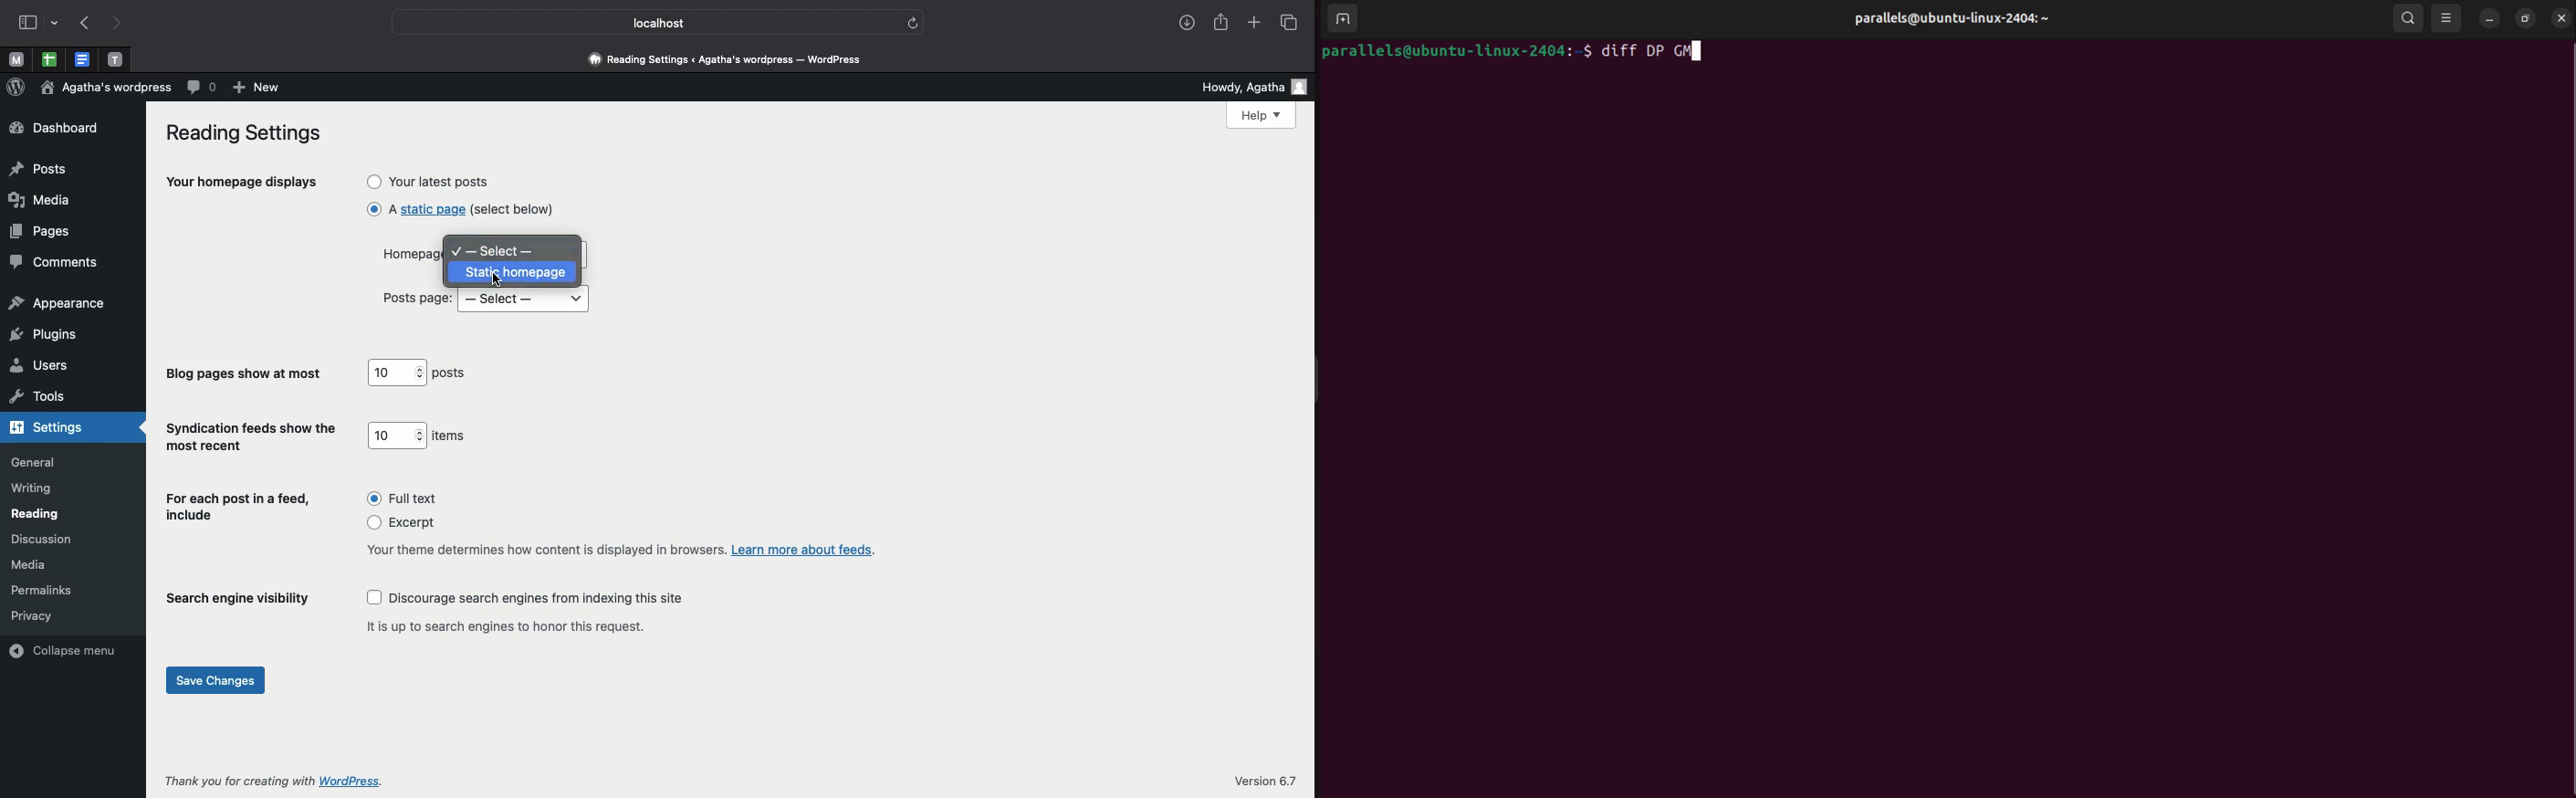  I want to click on Add new tab, so click(1254, 20).